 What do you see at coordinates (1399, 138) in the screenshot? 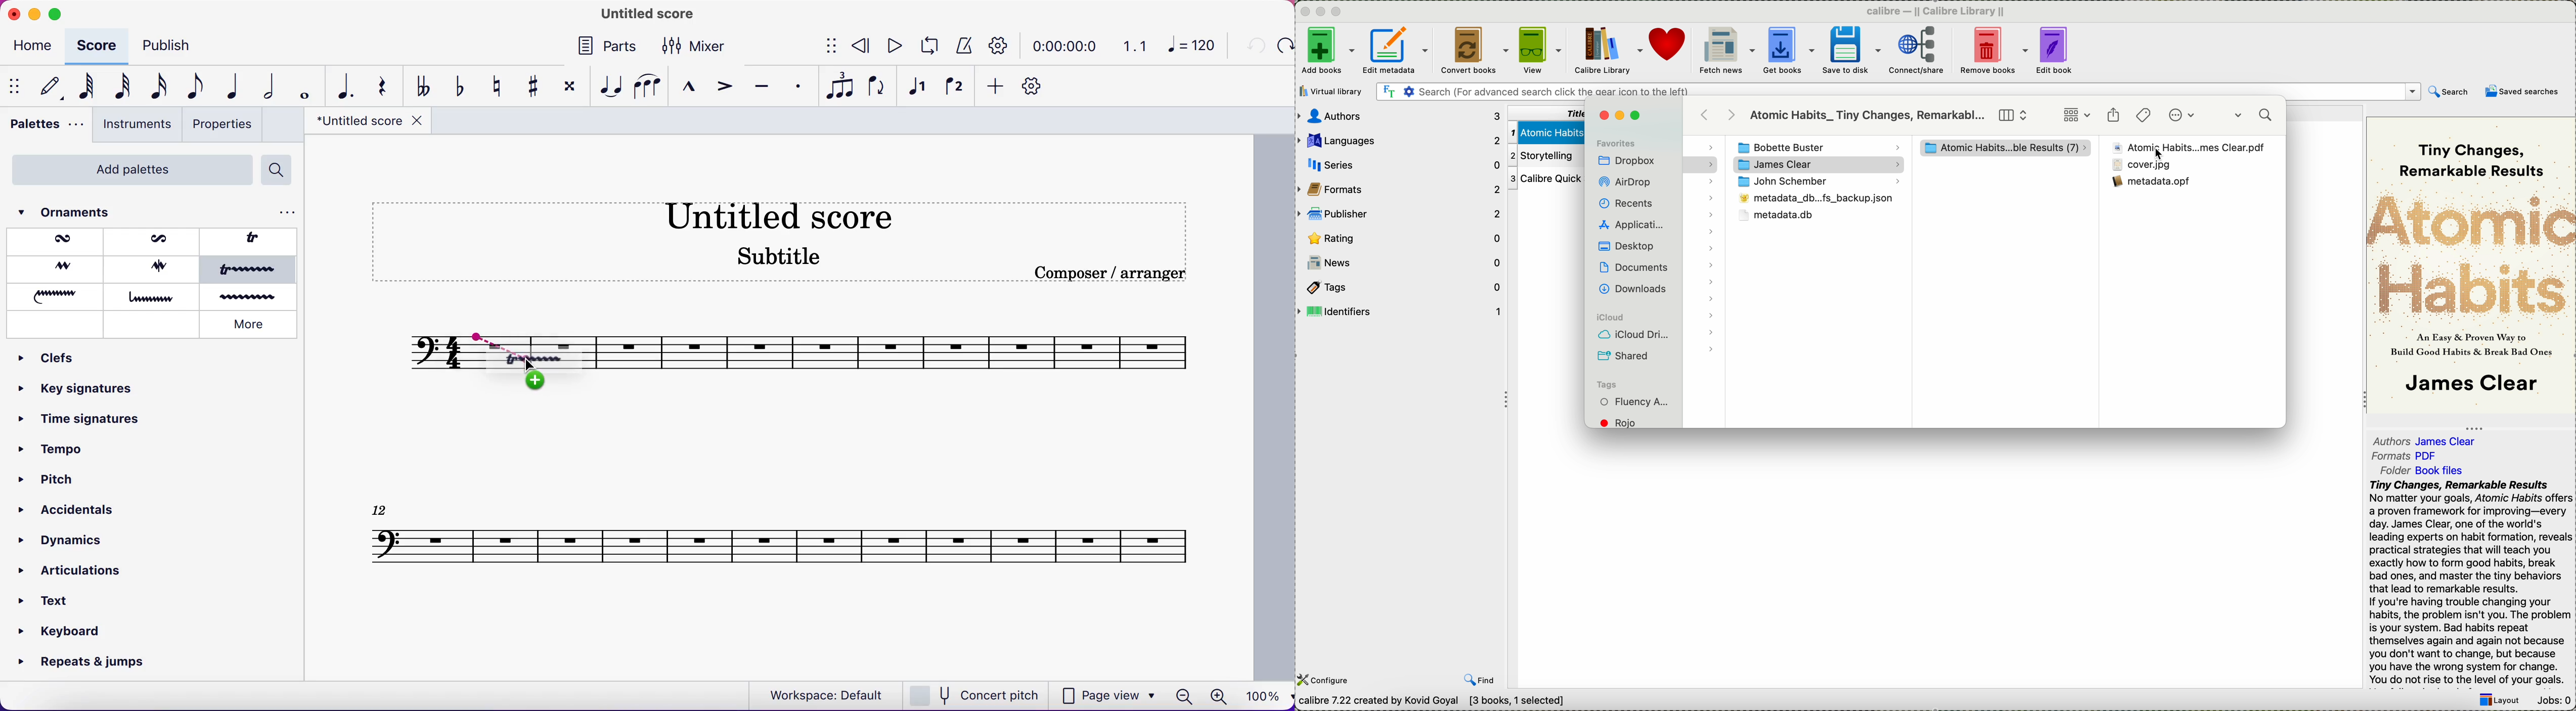
I see `languages` at bounding box center [1399, 138].